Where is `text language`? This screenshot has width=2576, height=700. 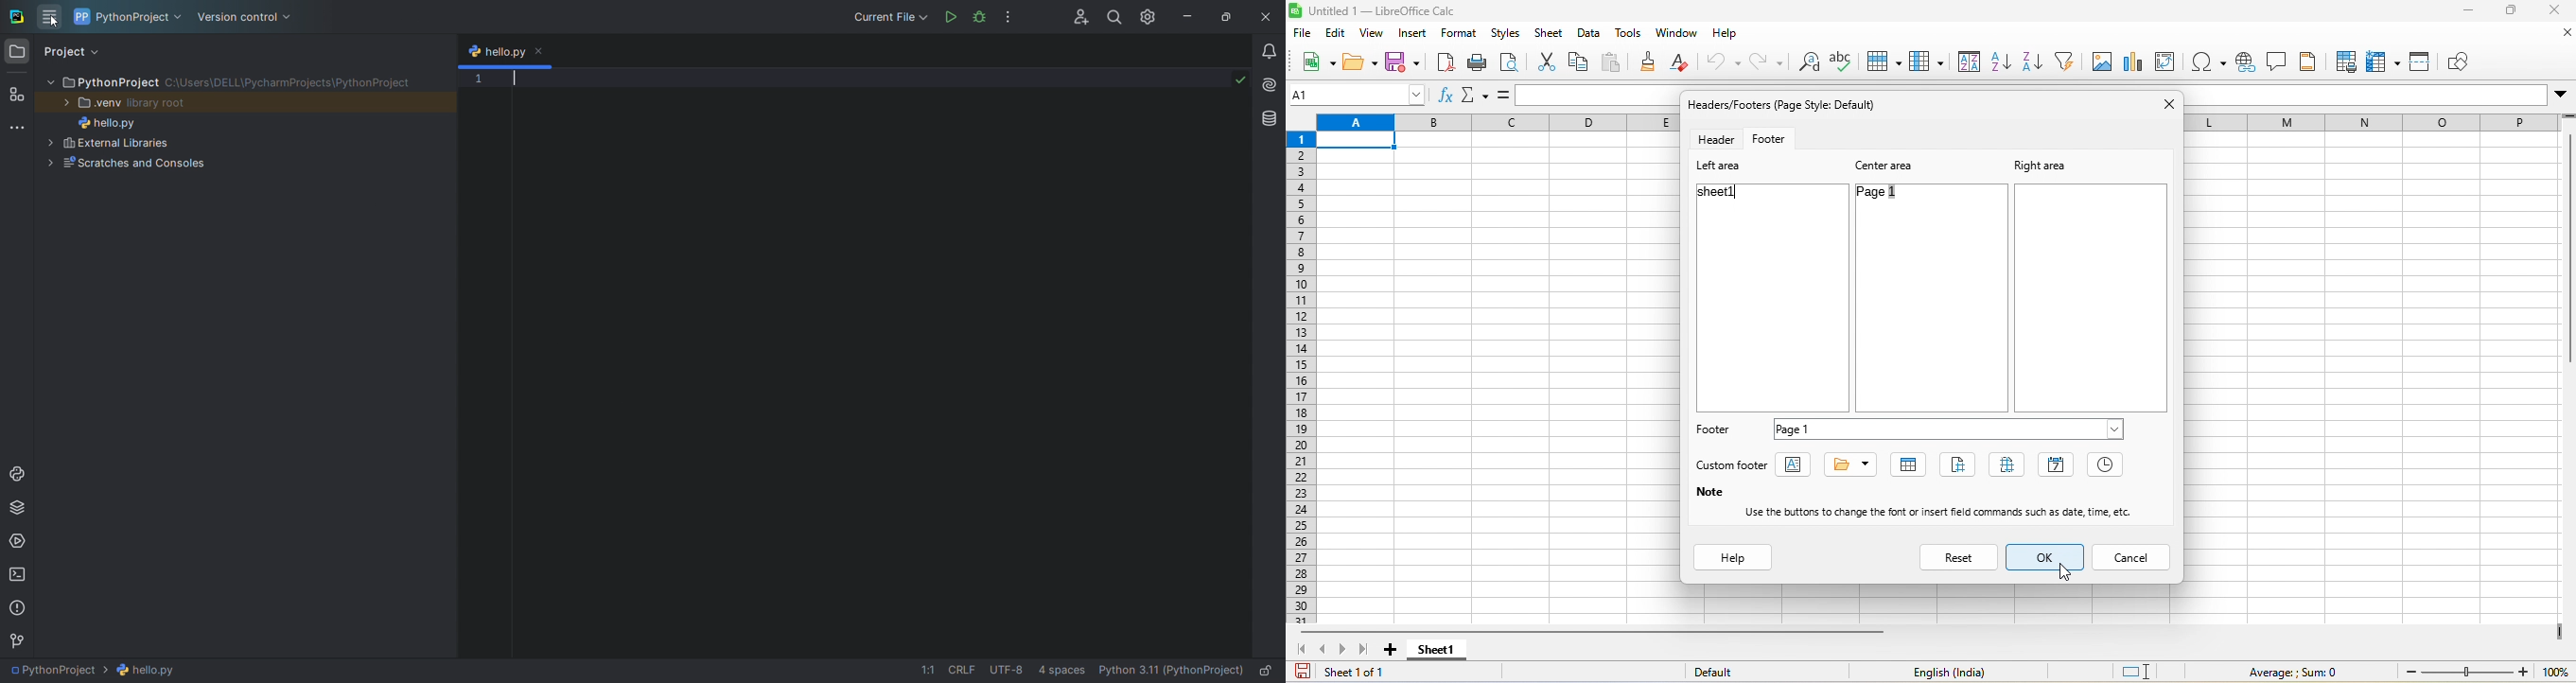 text language is located at coordinates (1952, 672).